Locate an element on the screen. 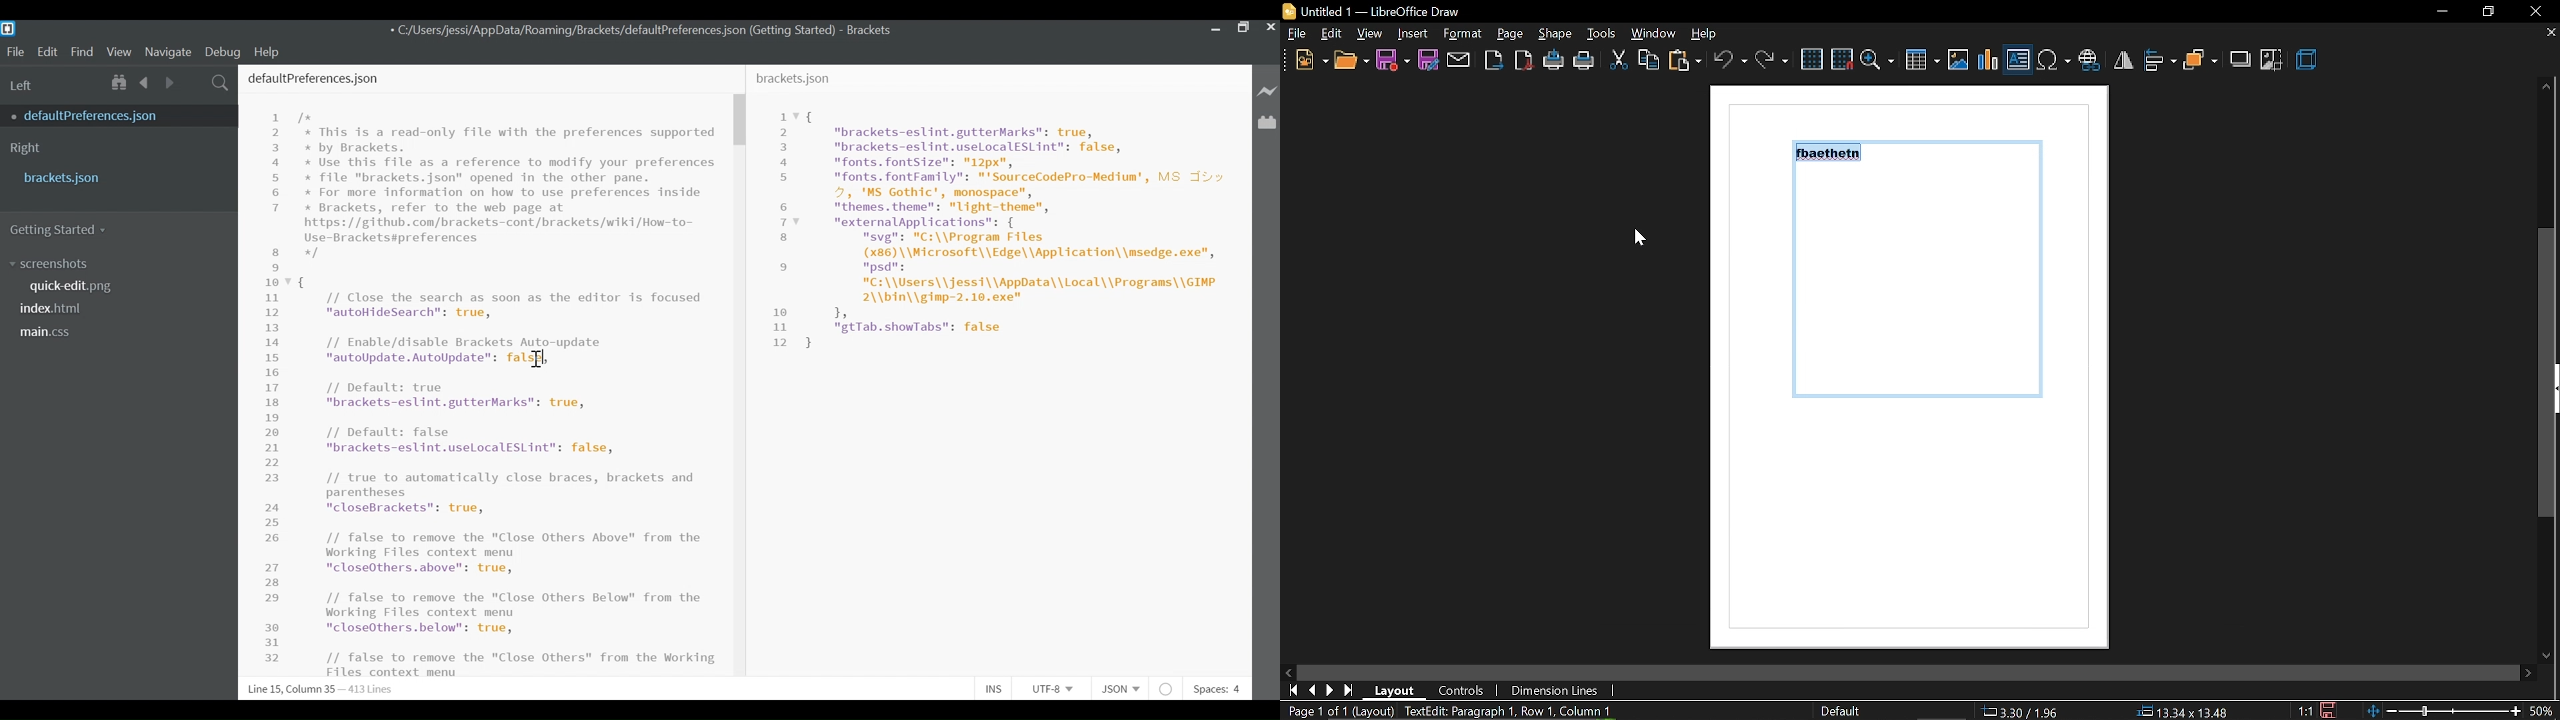 The height and width of the screenshot is (728, 2576). Line, Column Preference is located at coordinates (313, 689).